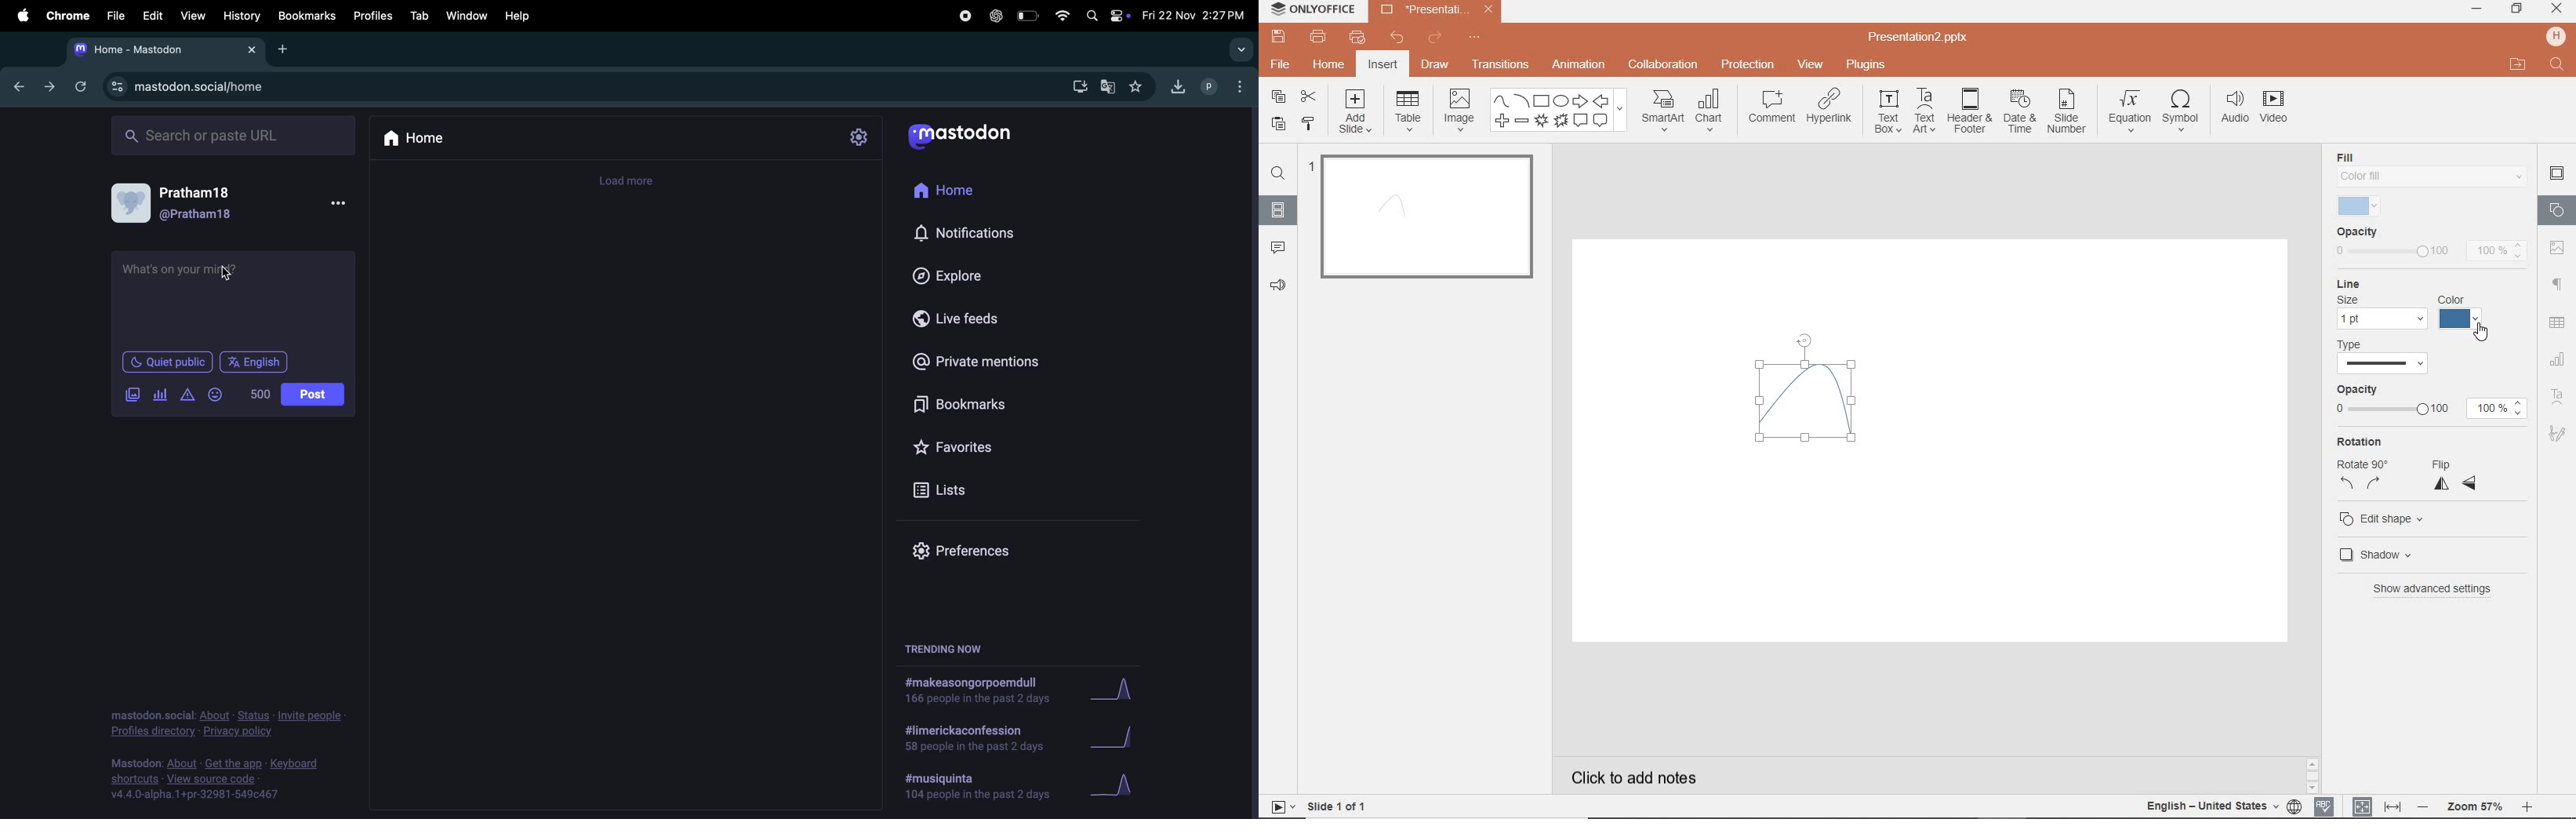  Describe the element at coordinates (1423, 222) in the screenshot. I see `SLIDE1` at that location.